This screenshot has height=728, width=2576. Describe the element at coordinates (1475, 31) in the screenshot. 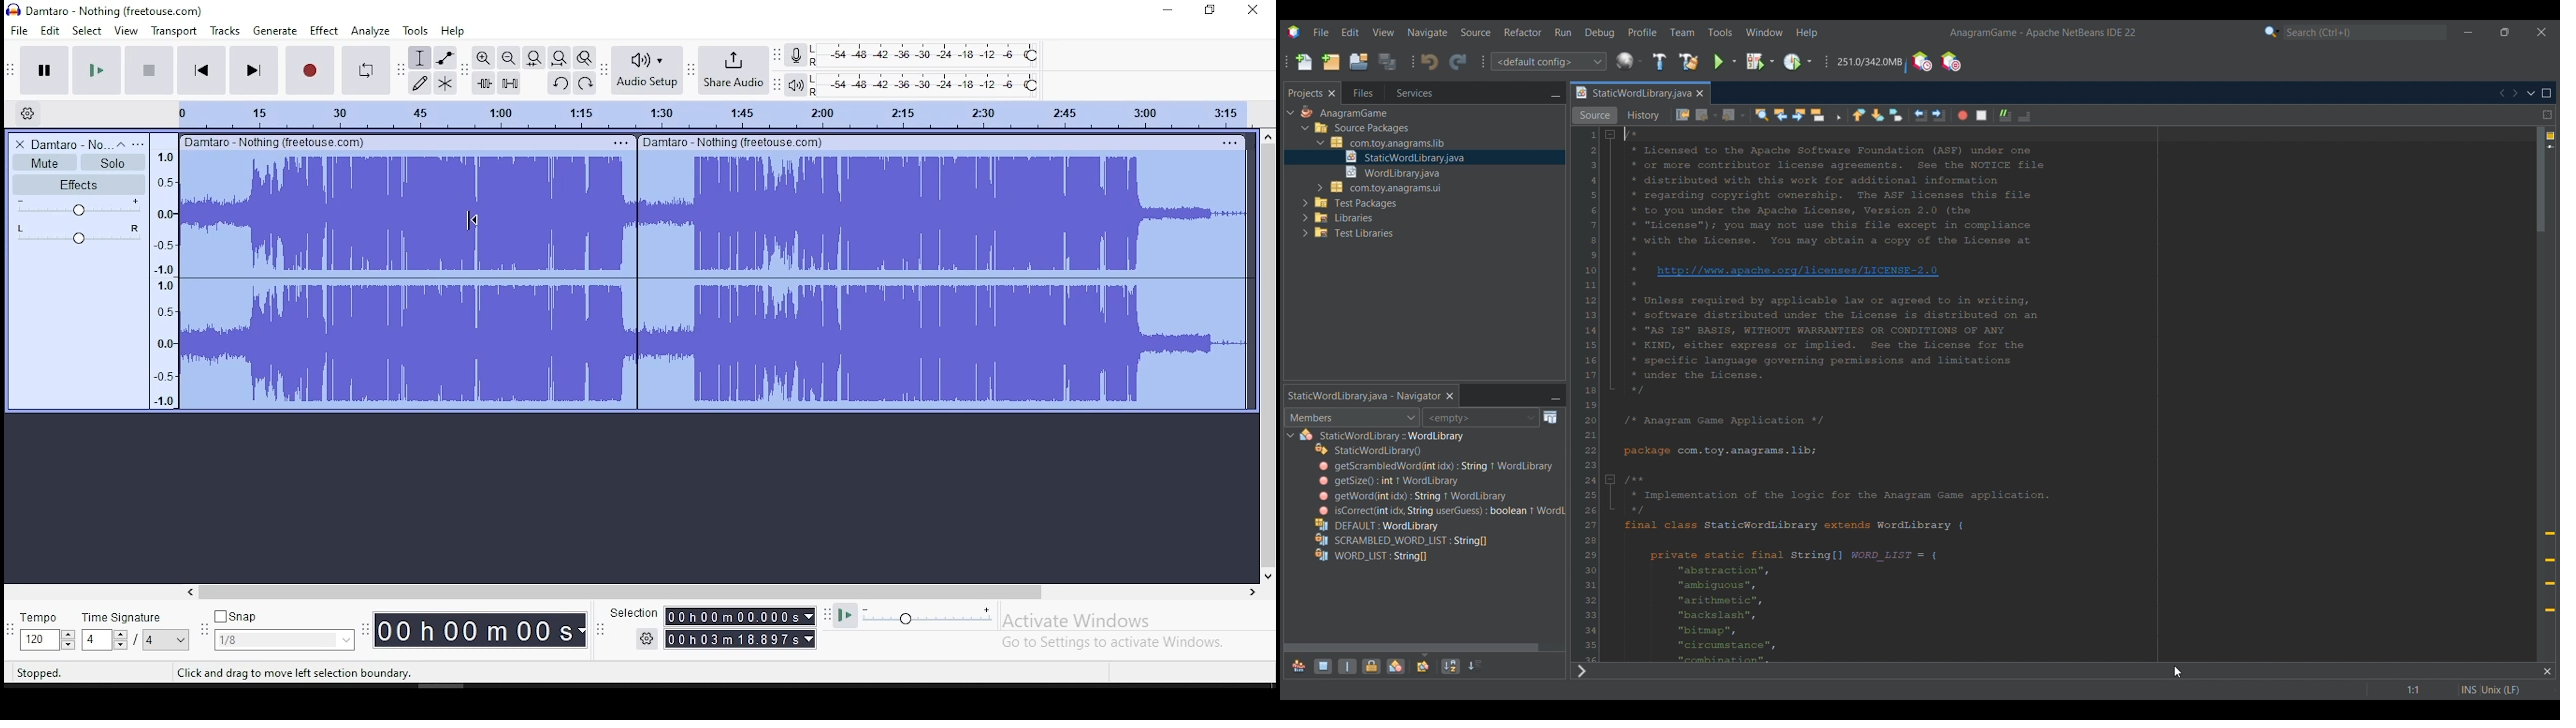

I see `Source menu` at that location.